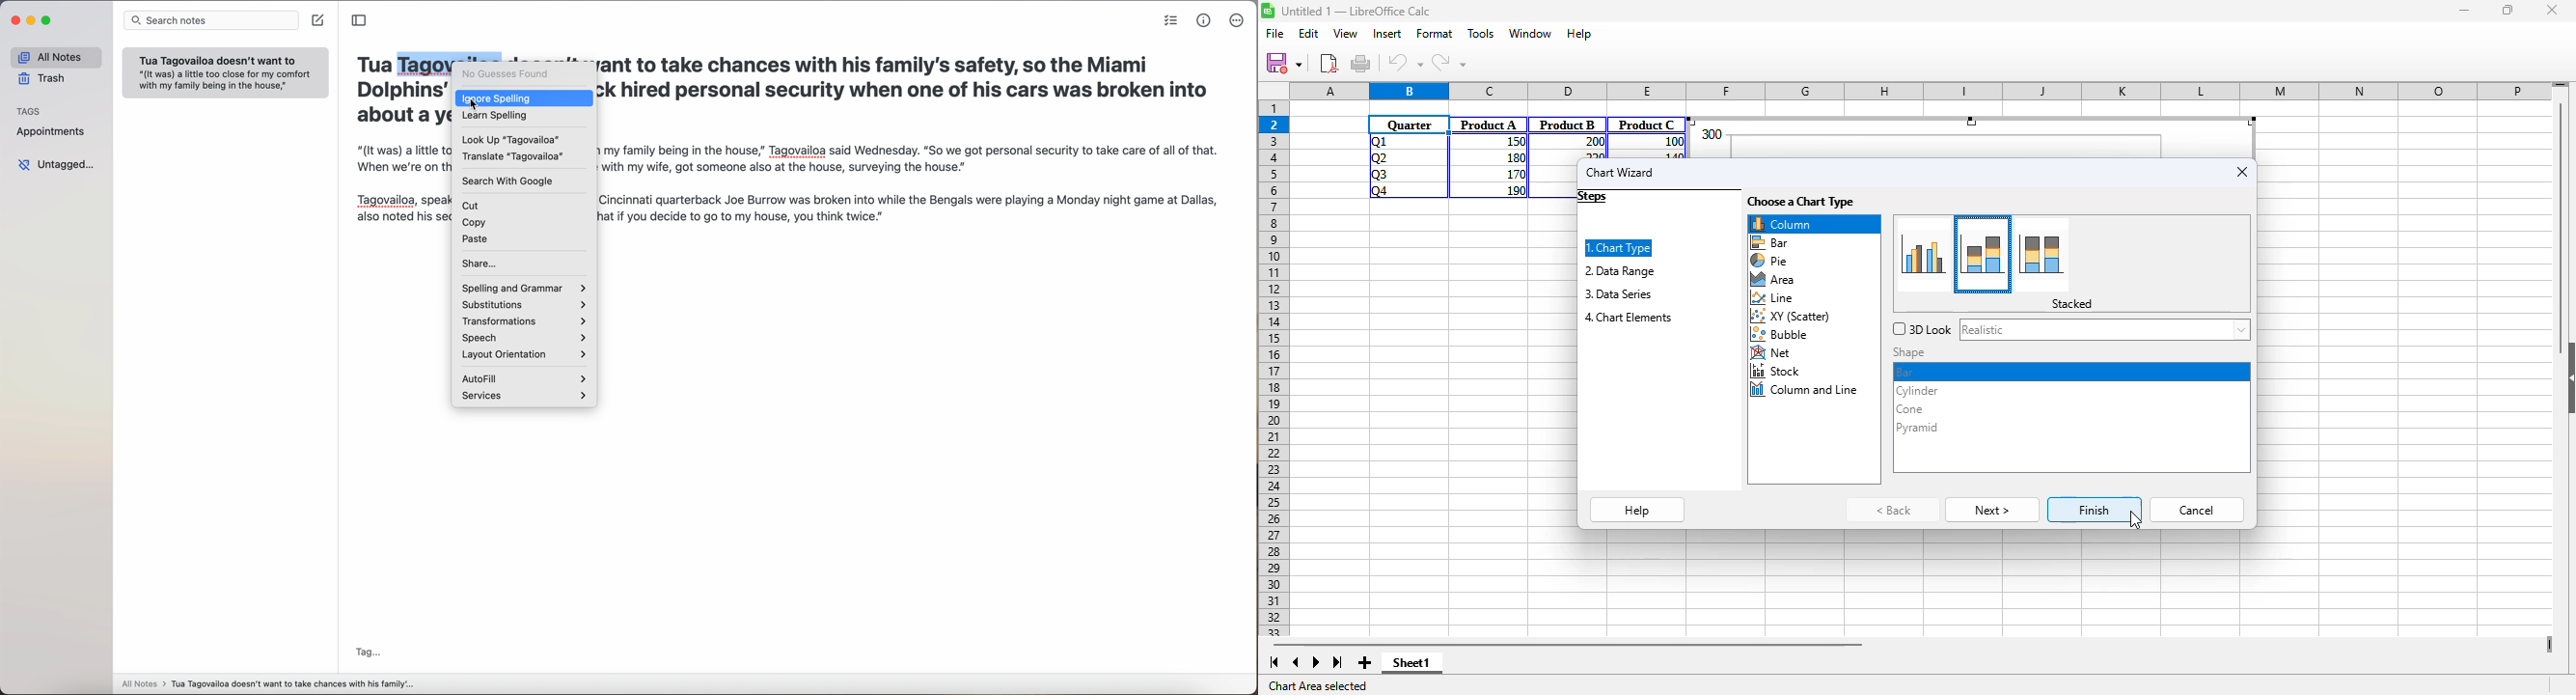 The width and height of the screenshot is (2576, 700). What do you see at coordinates (514, 154) in the screenshot?
I see `translate Tagovailoa` at bounding box center [514, 154].